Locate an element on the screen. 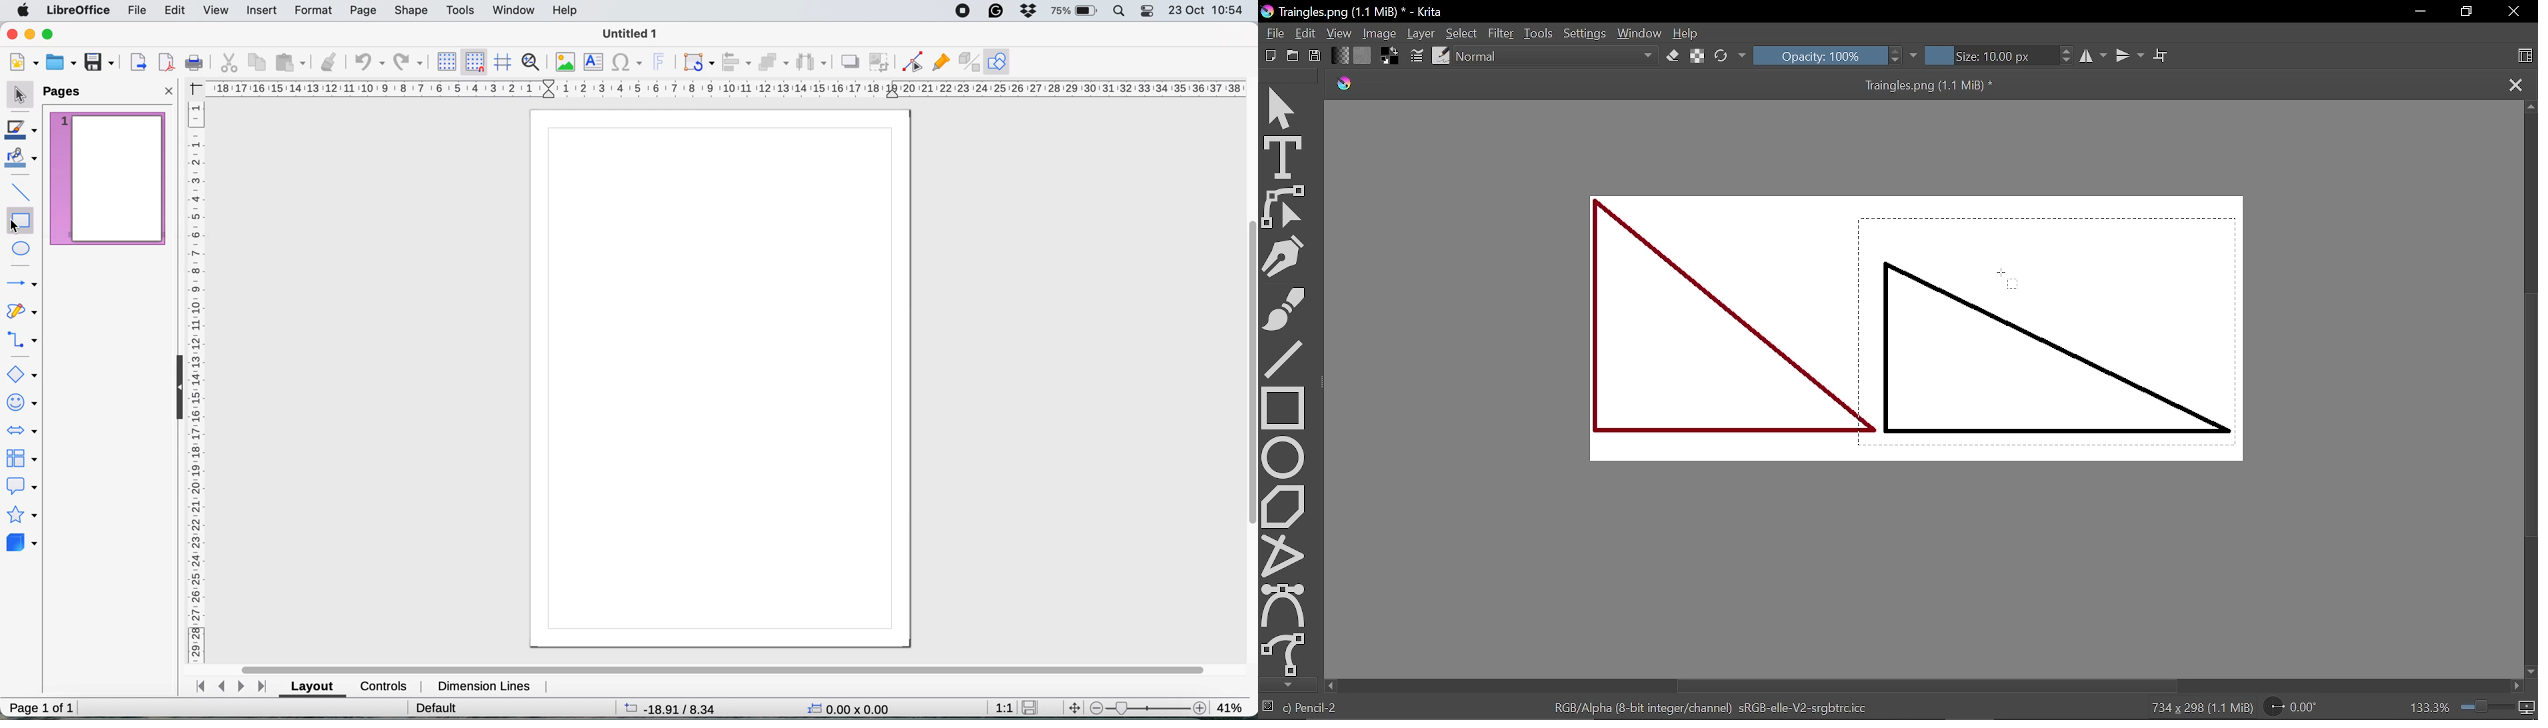 The height and width of the screenshot is (728, 2548). Edit is located at coordinates (1308, 33).